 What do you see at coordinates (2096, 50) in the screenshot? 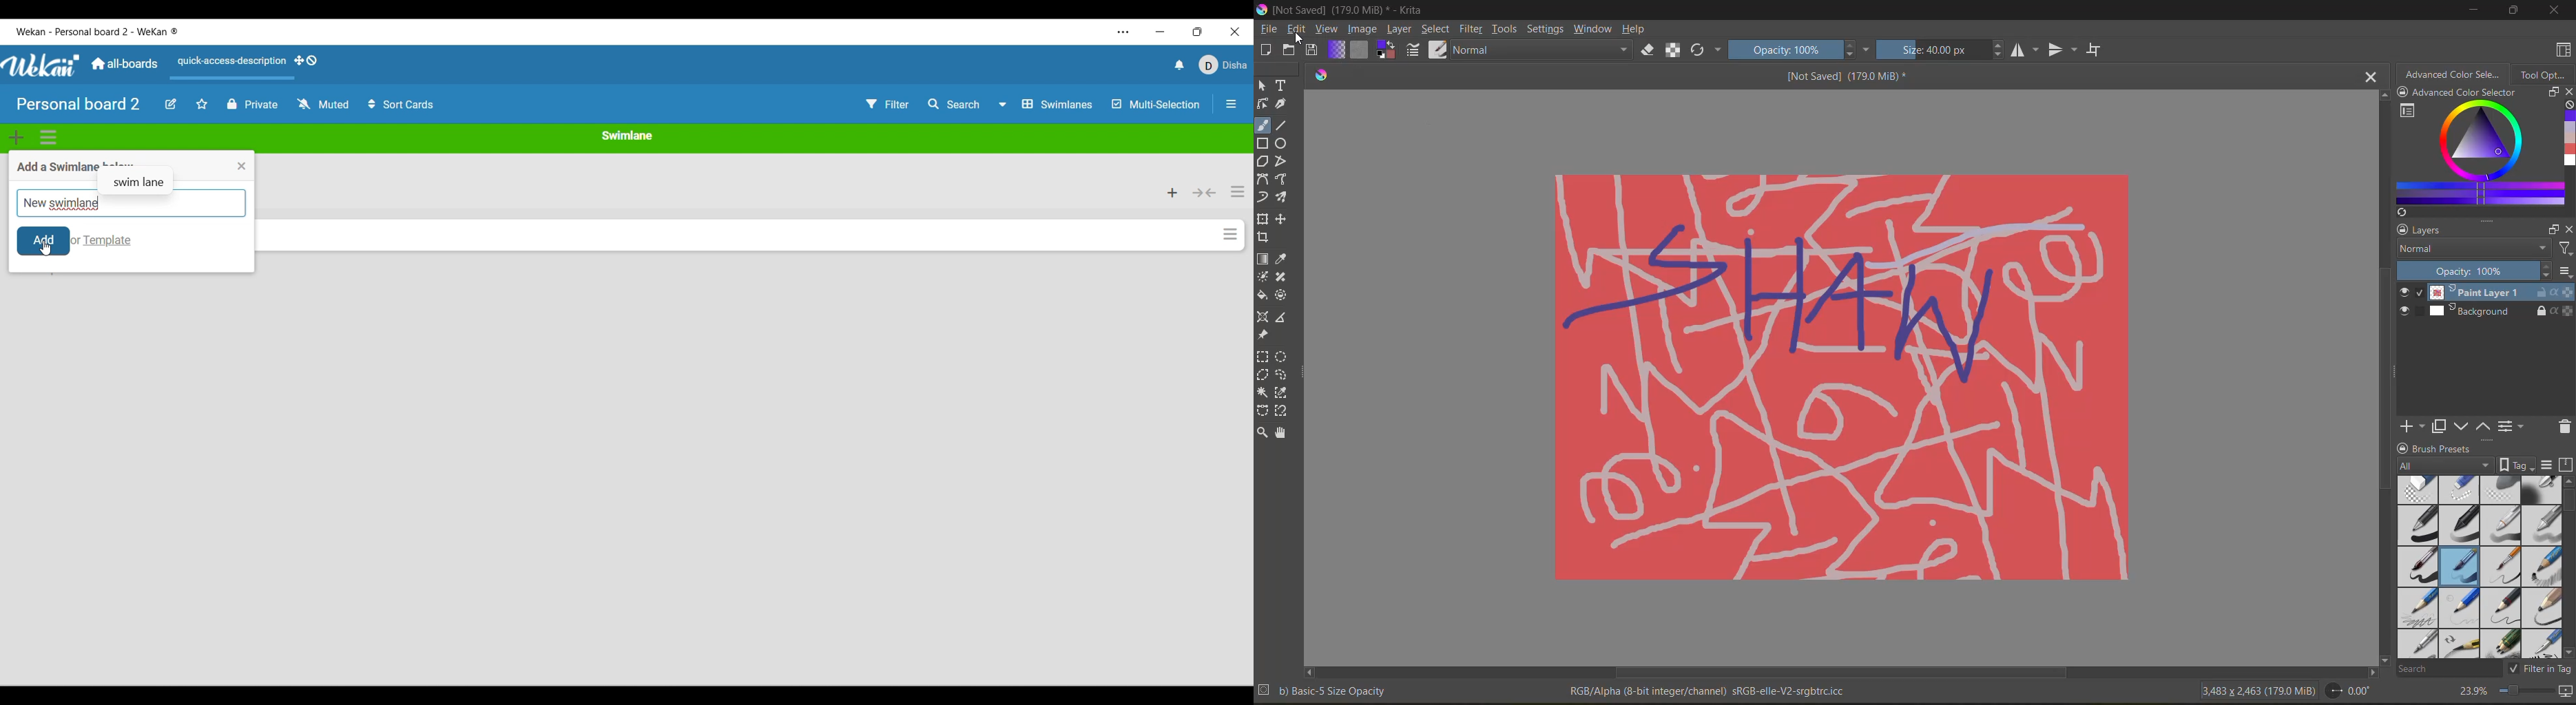
I see `wrap around mode` at bounding box center [2096, 50].